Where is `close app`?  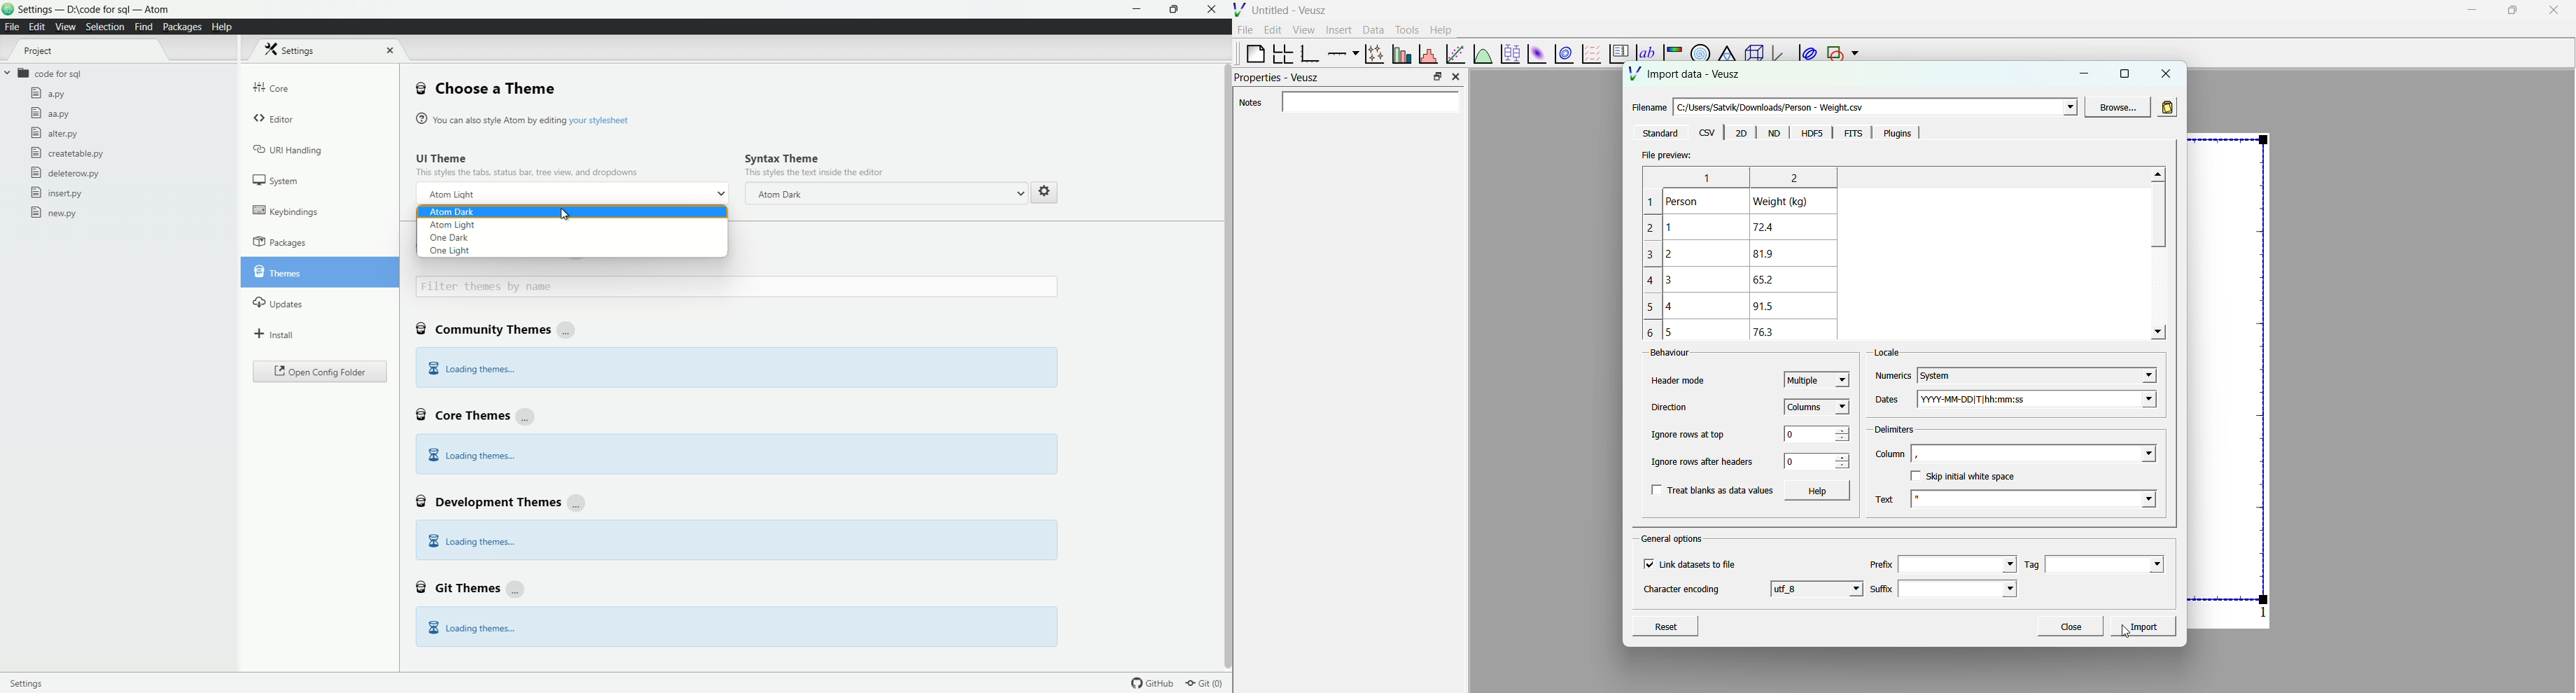
close app is located at coordinates (1213, 10).